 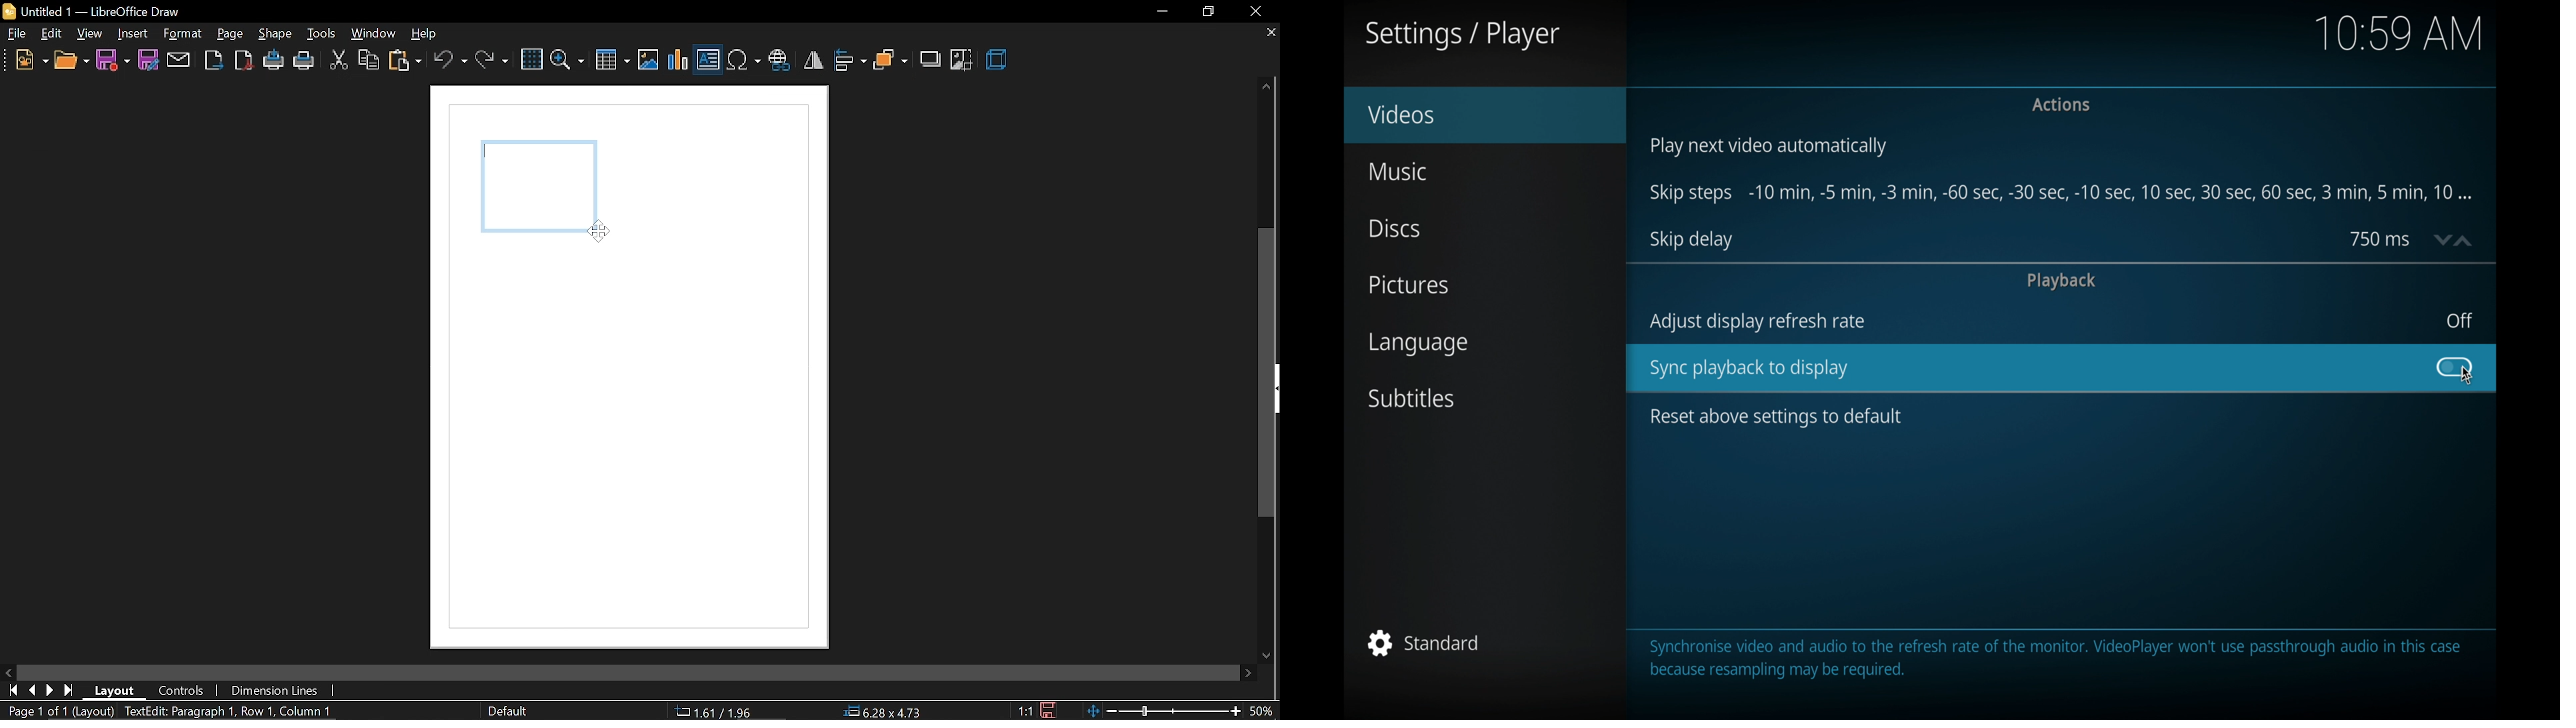 What do you see at coordinates (2061, 281) in the screenshot?
I see `playback` at bounding box center [2061, 281].